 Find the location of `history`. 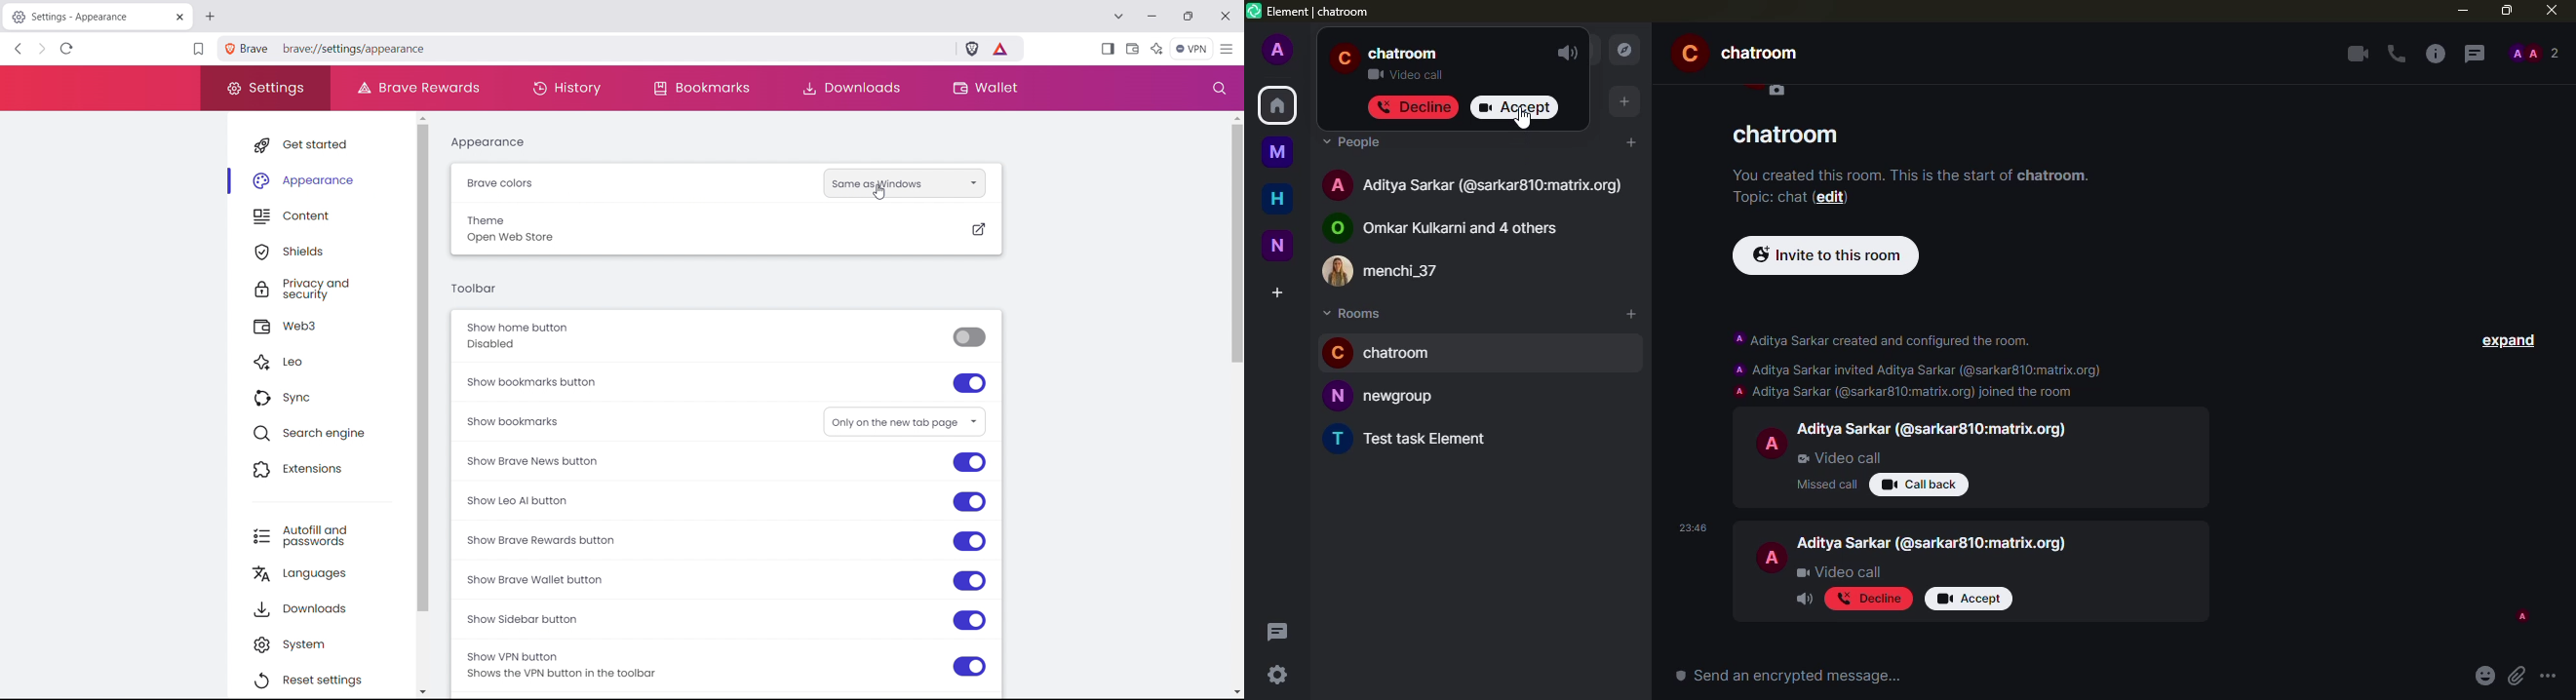

history is located at coordinates (569, 89).